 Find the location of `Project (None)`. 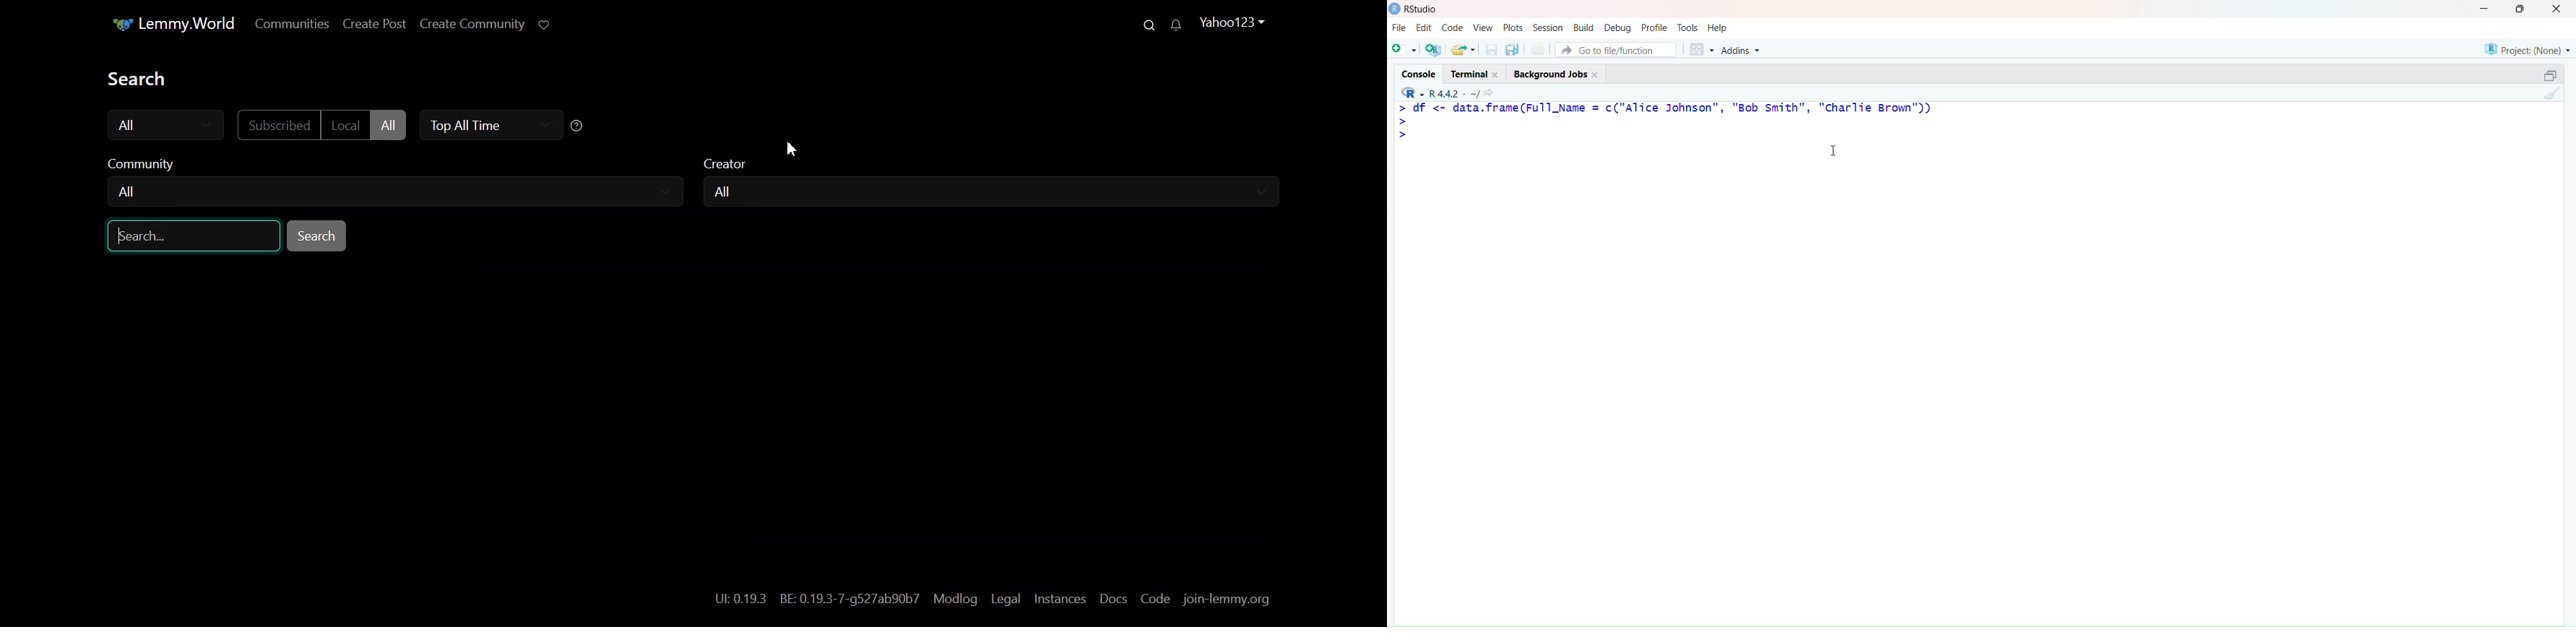

Project (None) is located at coordinates (2527, 45).